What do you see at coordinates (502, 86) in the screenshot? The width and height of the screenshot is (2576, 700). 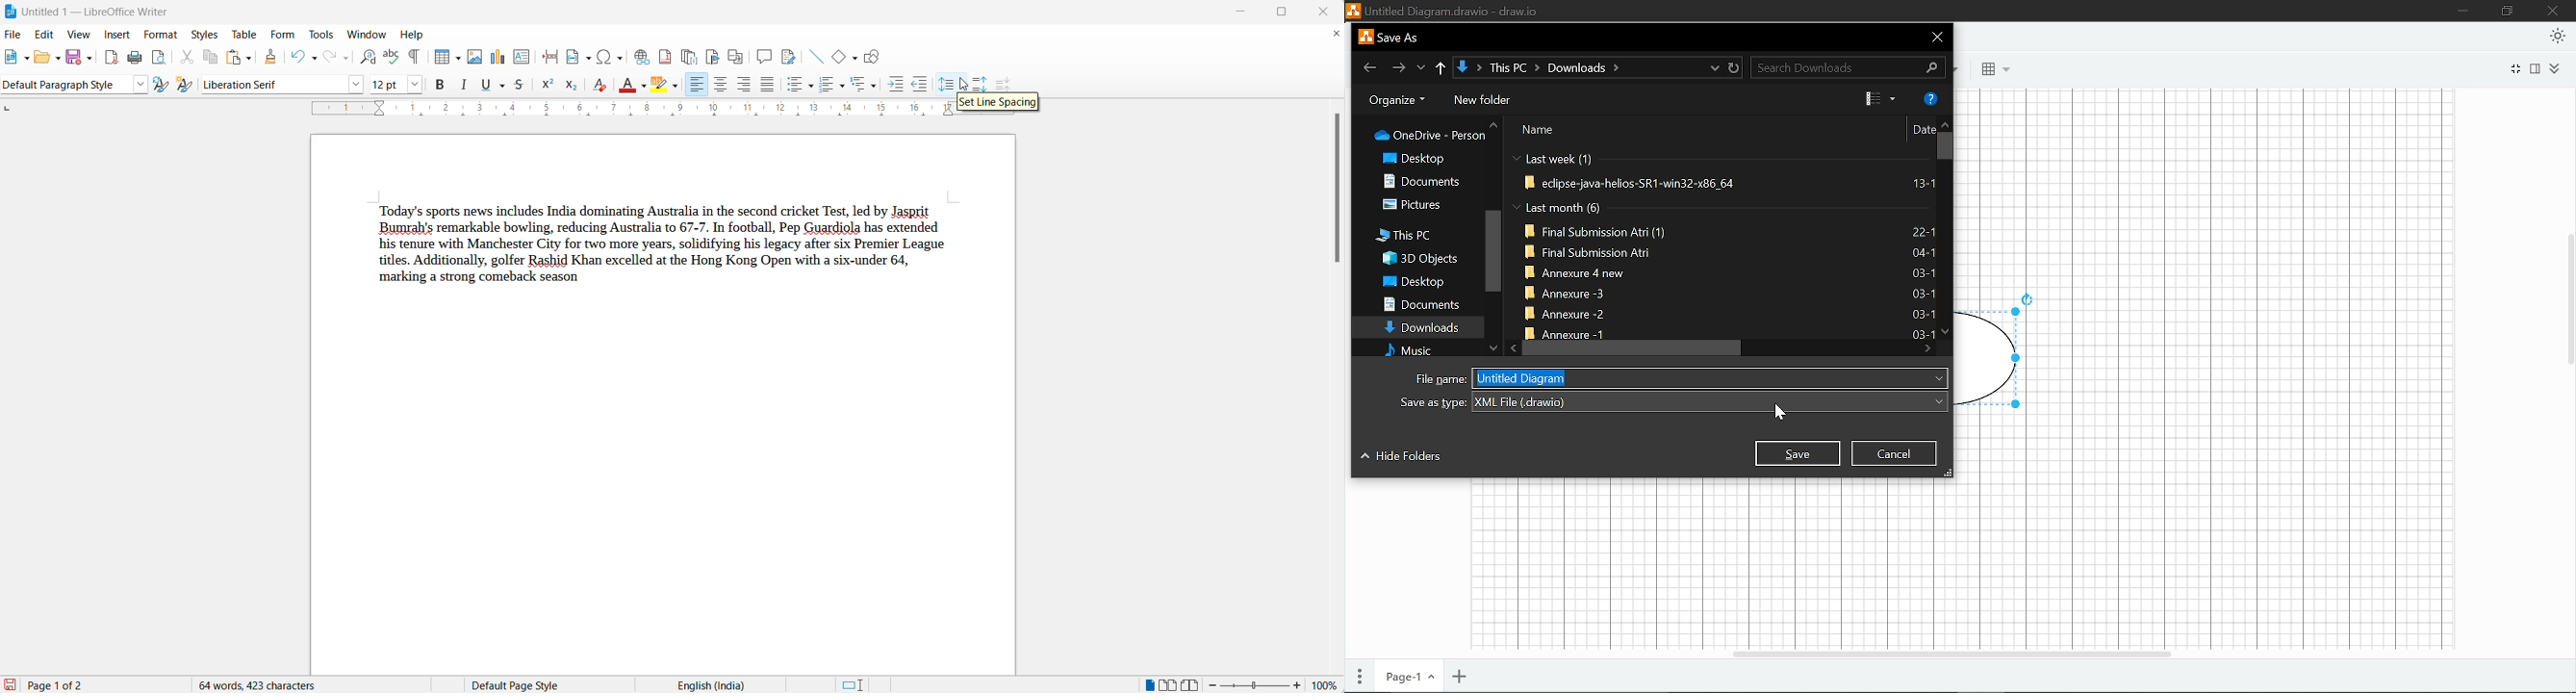 I see `underline options` at bounding box center [502, 86].